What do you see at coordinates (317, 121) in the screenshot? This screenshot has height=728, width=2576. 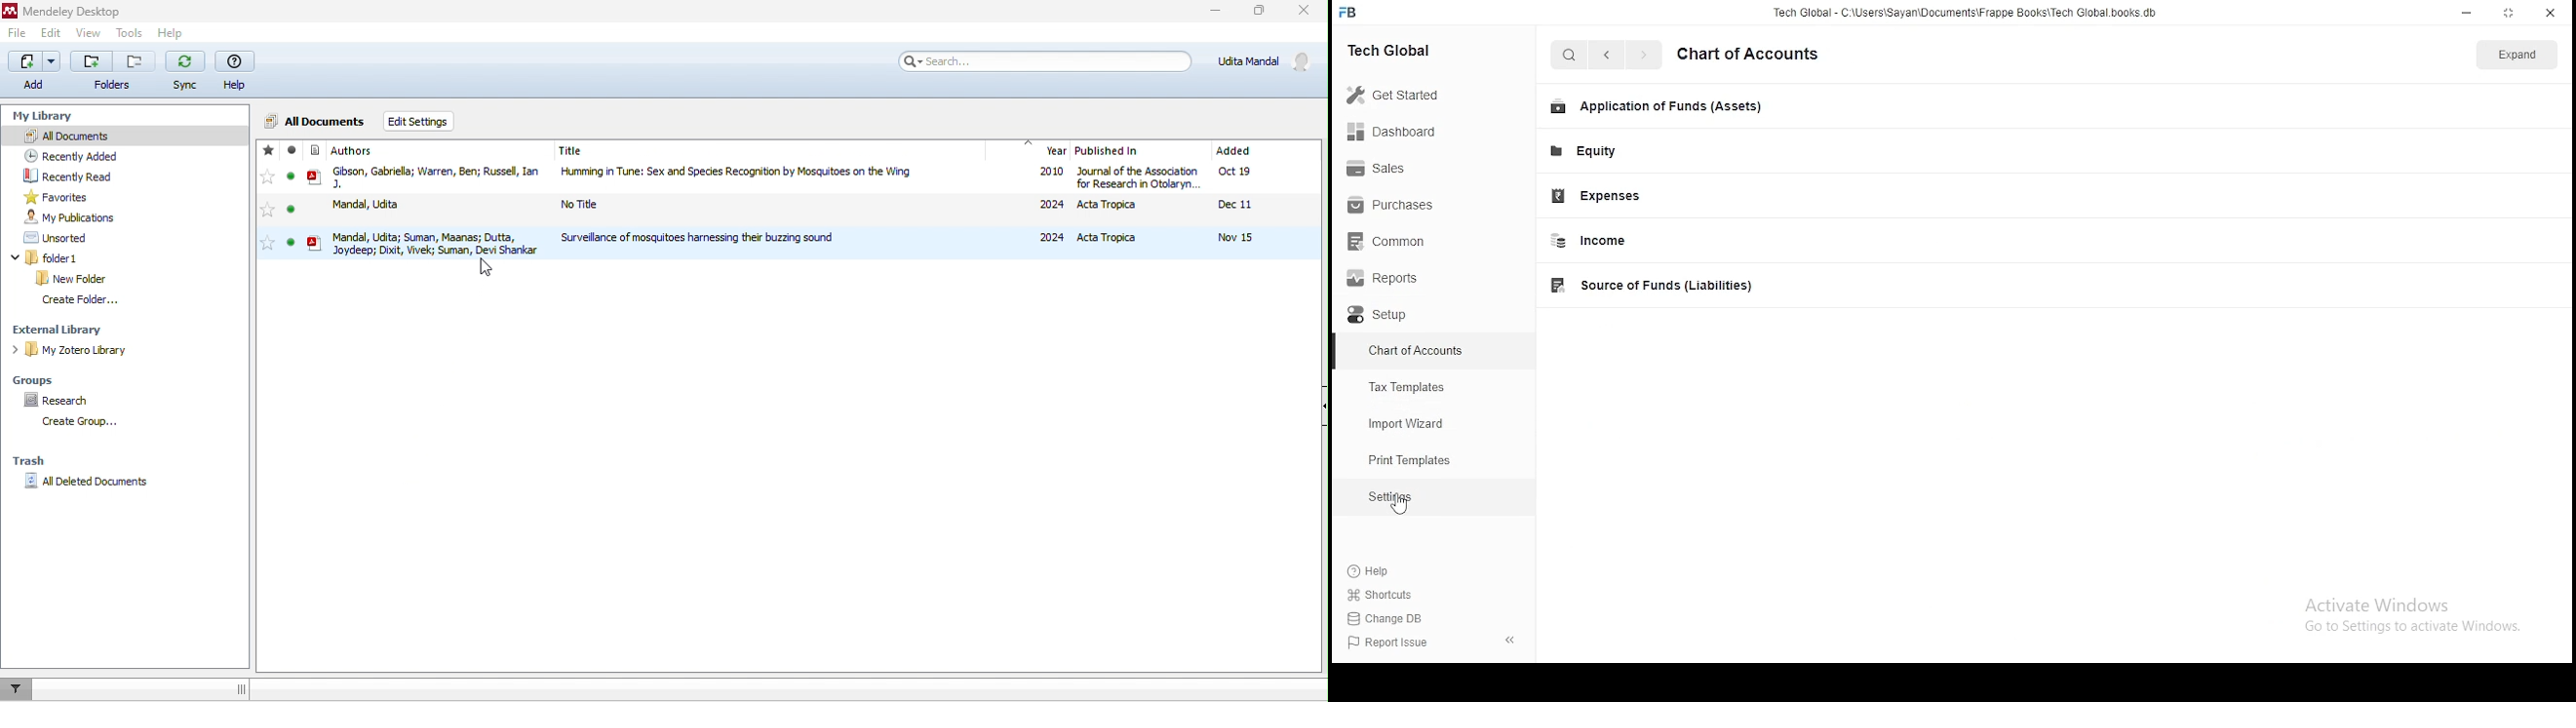 I see `all documents` at bounding box center [317, 121].